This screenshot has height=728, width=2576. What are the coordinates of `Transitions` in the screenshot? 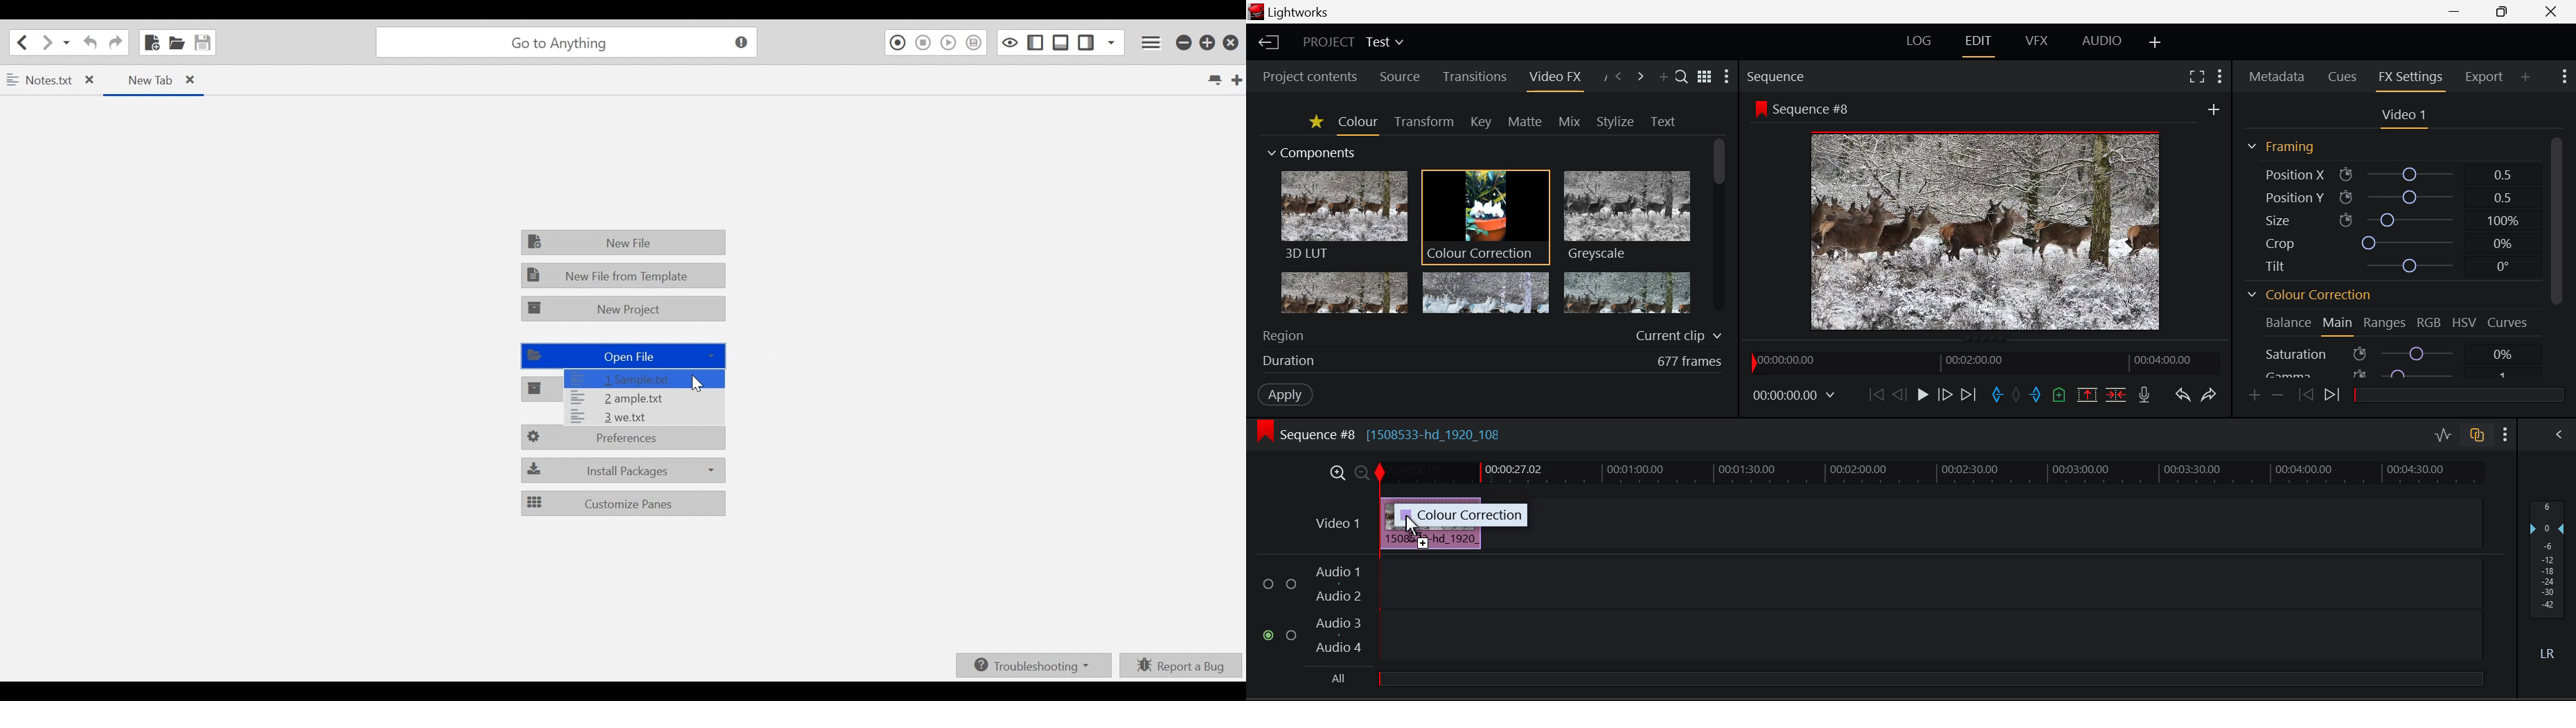 It's located at (1475, 76).